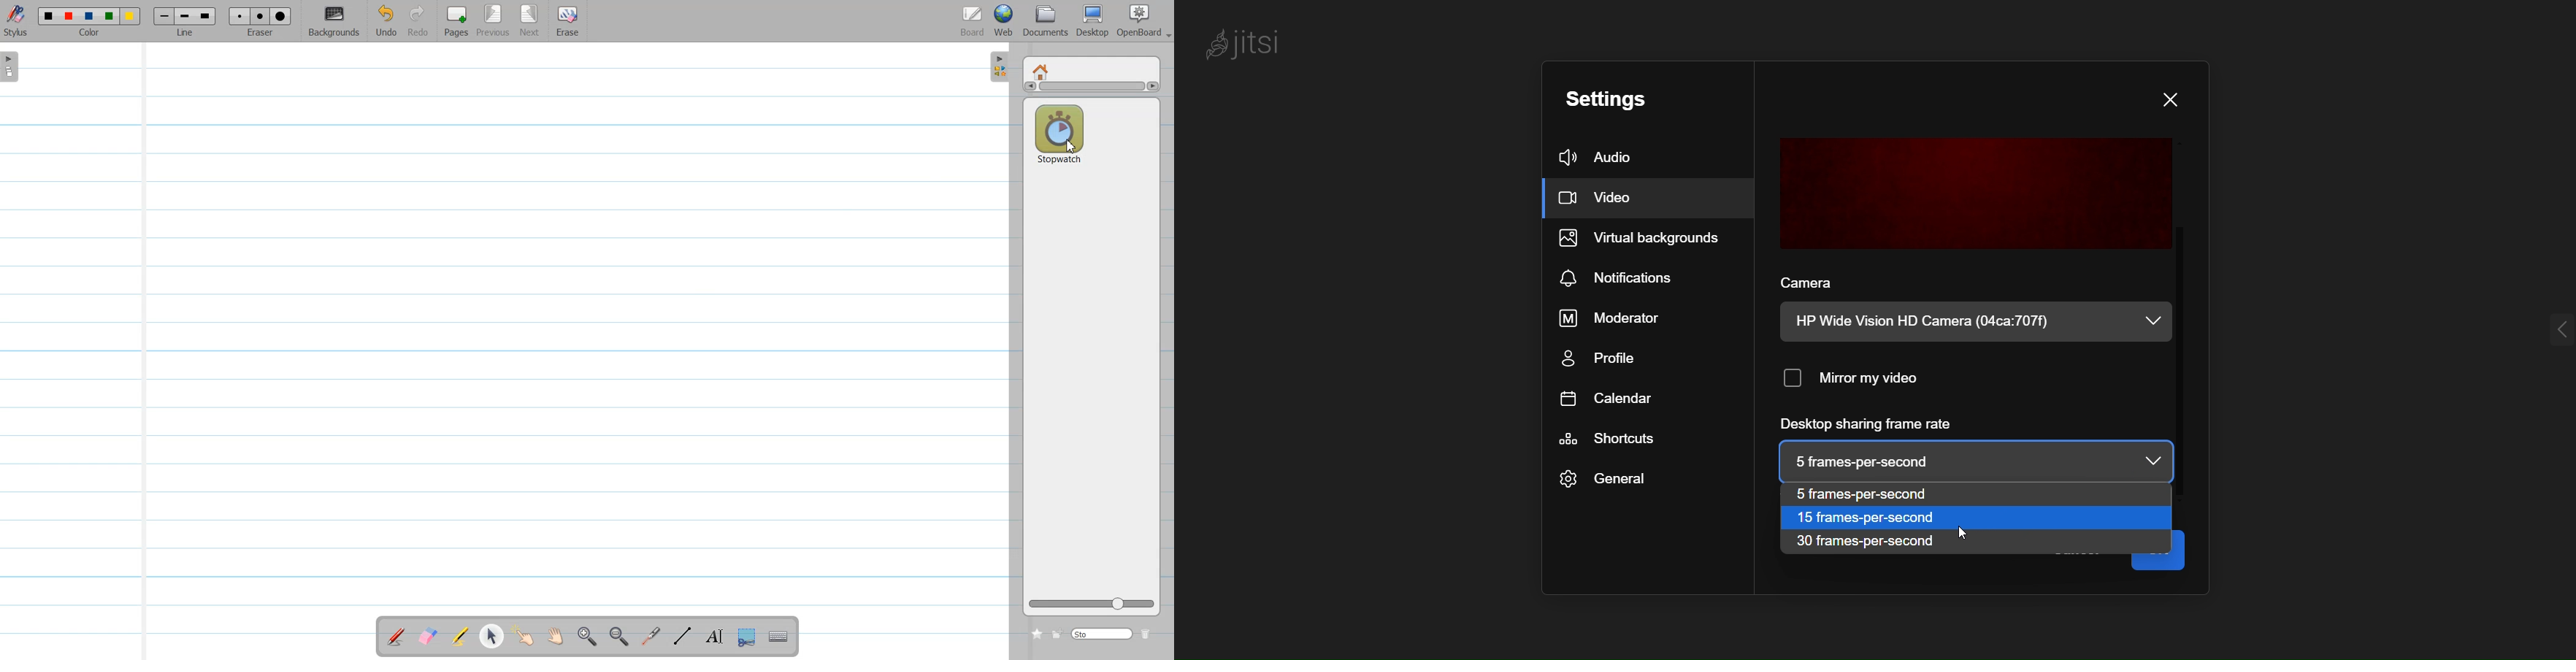  I want to click on notification, so click(1625, 276).